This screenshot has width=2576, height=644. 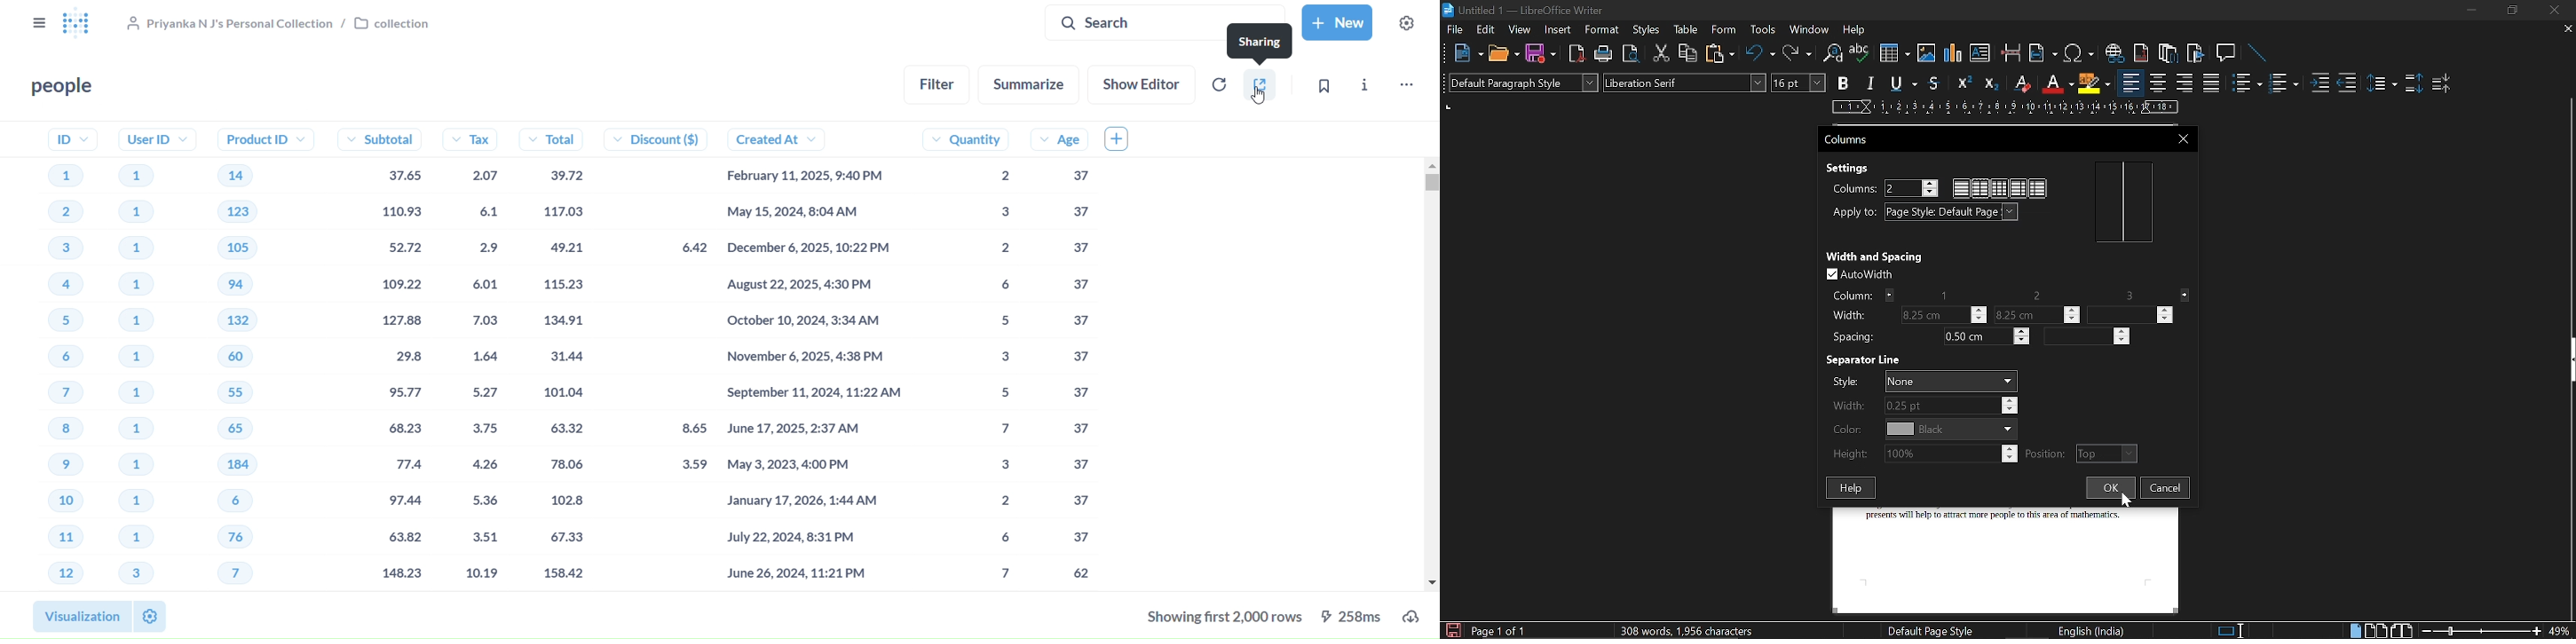 What do you see at coordinates (1924, 430) in the screenshot?
I see `Color` at bounding box center [1924, 430].